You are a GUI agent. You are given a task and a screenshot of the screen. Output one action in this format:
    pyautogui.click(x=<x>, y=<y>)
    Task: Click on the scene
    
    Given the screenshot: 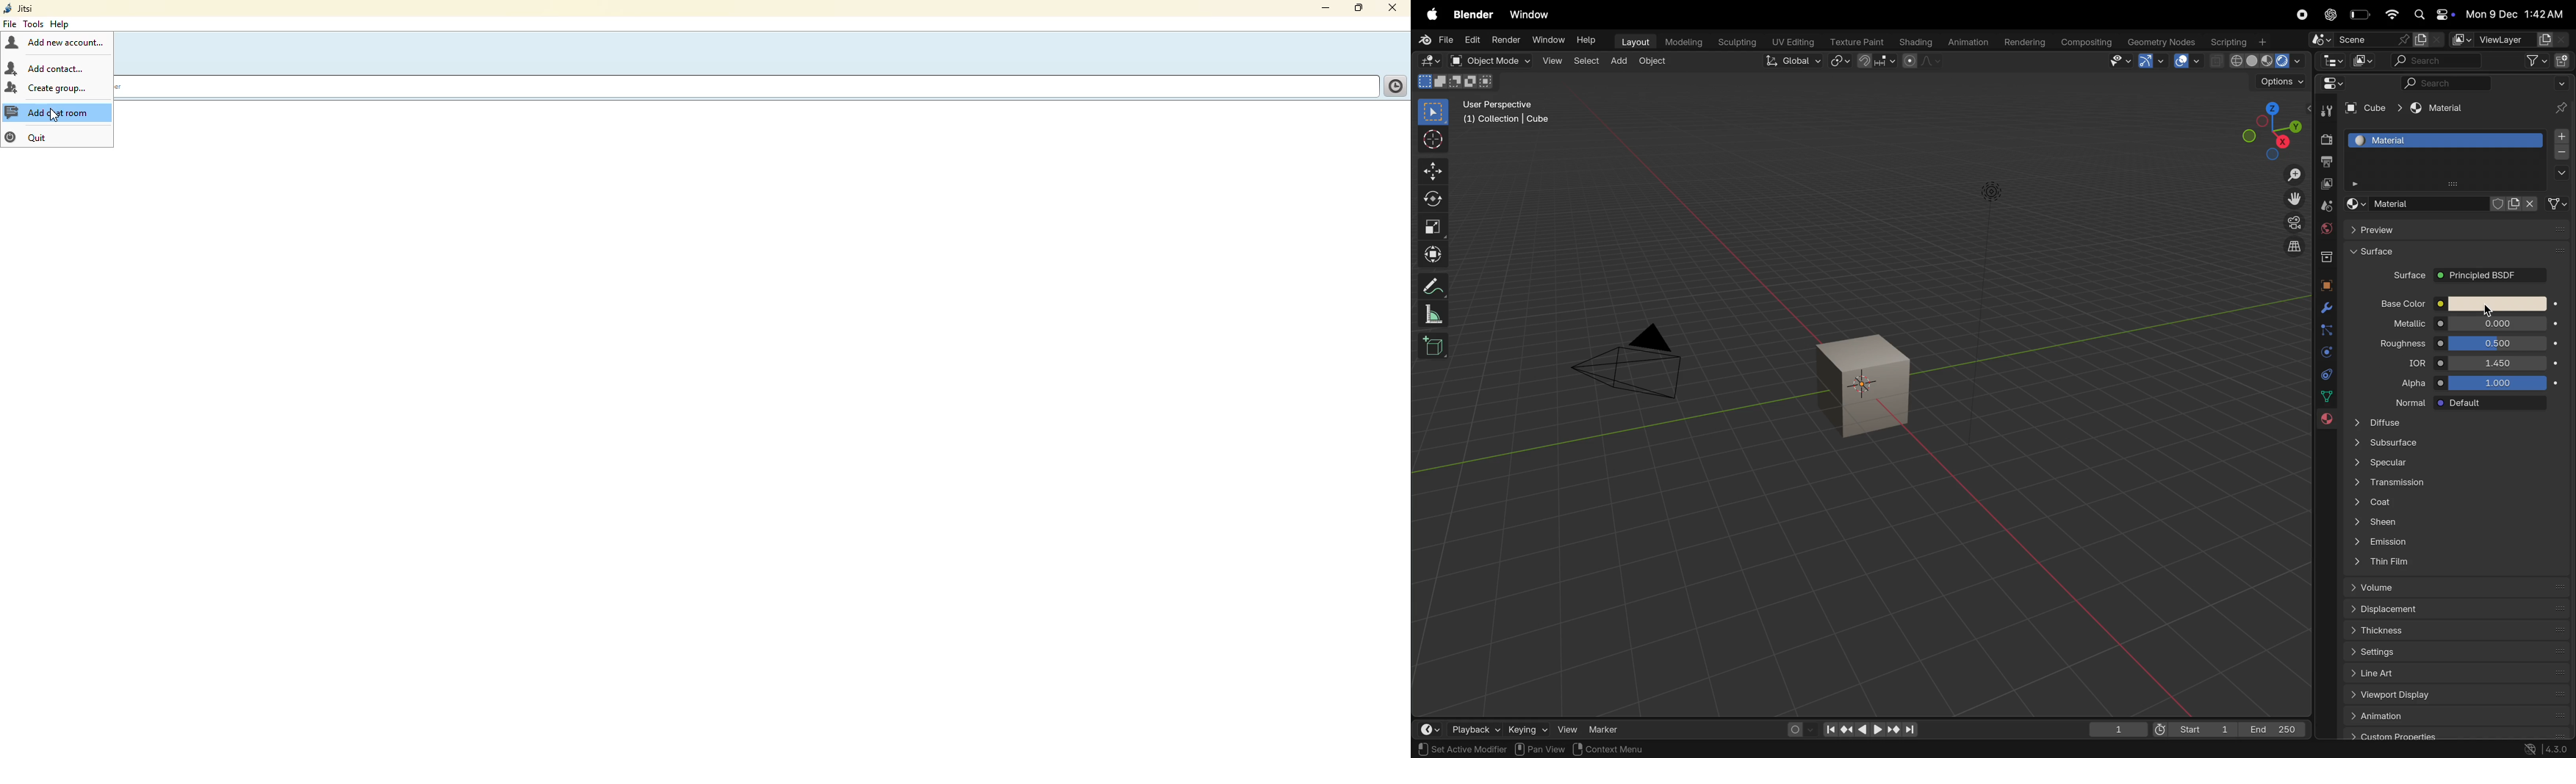 What is the action you would take?
    pyautogui.click(x=2372, y=39)
    